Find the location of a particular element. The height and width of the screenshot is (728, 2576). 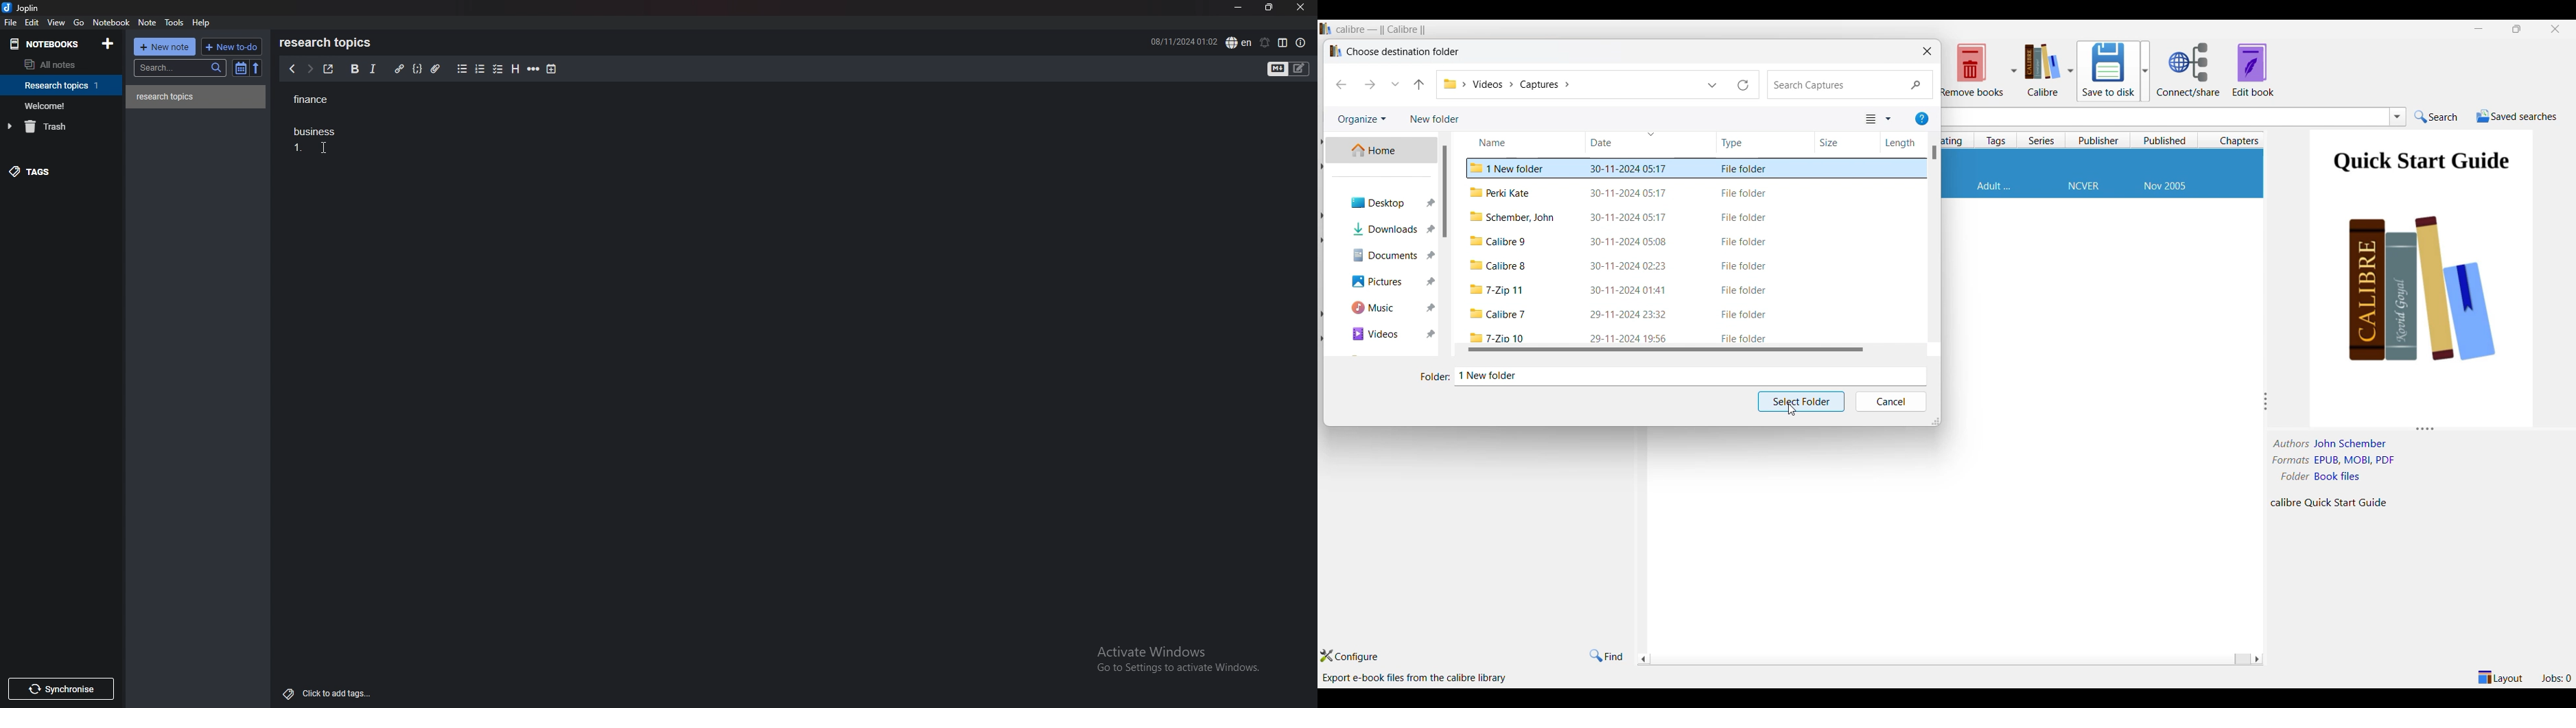

folder is located at coordinates (1498, 266).